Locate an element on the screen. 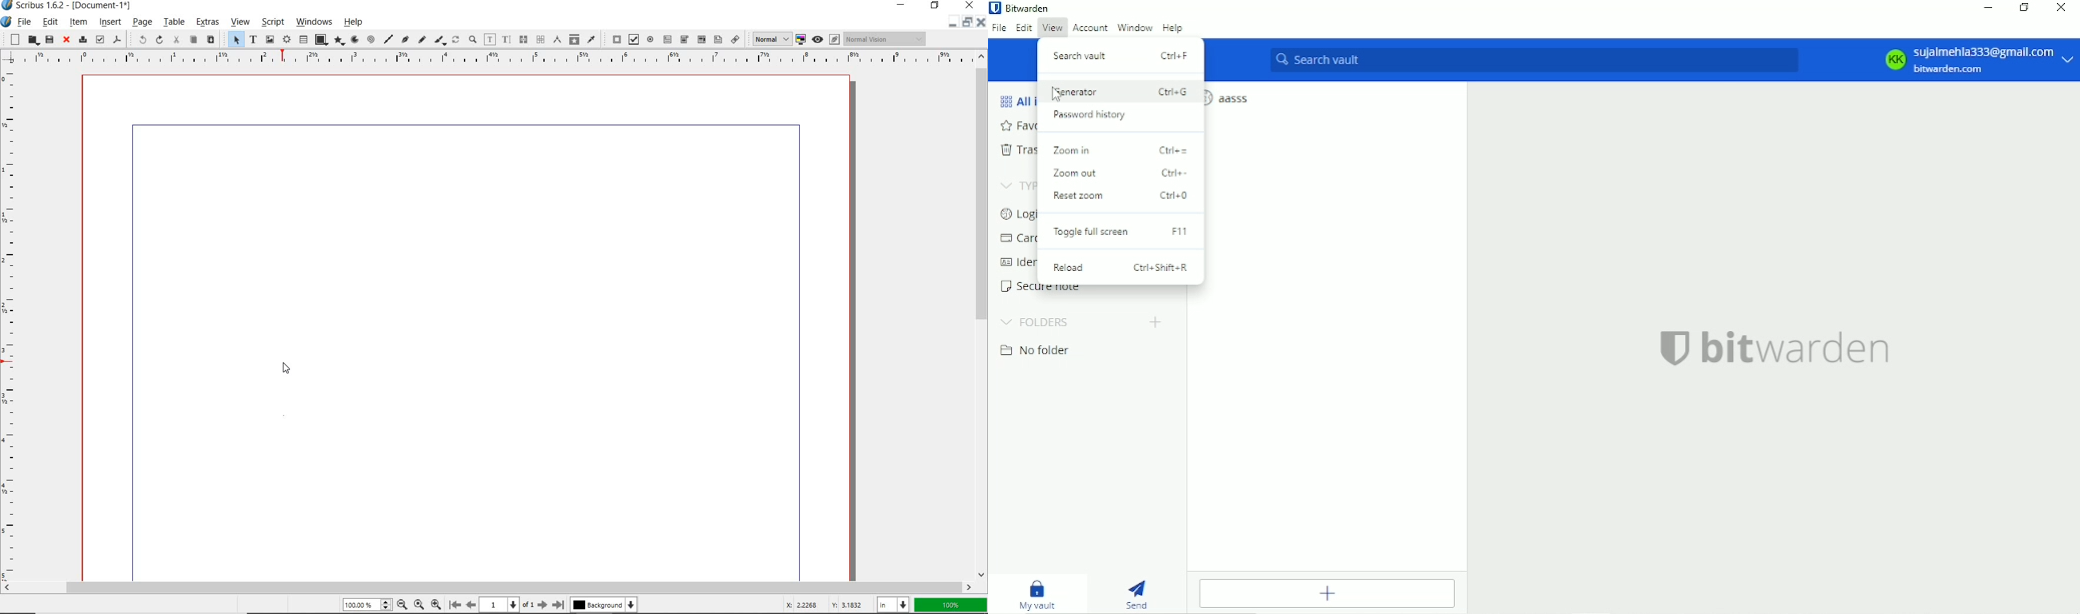  My vault is located at coordinates (1038, 595).